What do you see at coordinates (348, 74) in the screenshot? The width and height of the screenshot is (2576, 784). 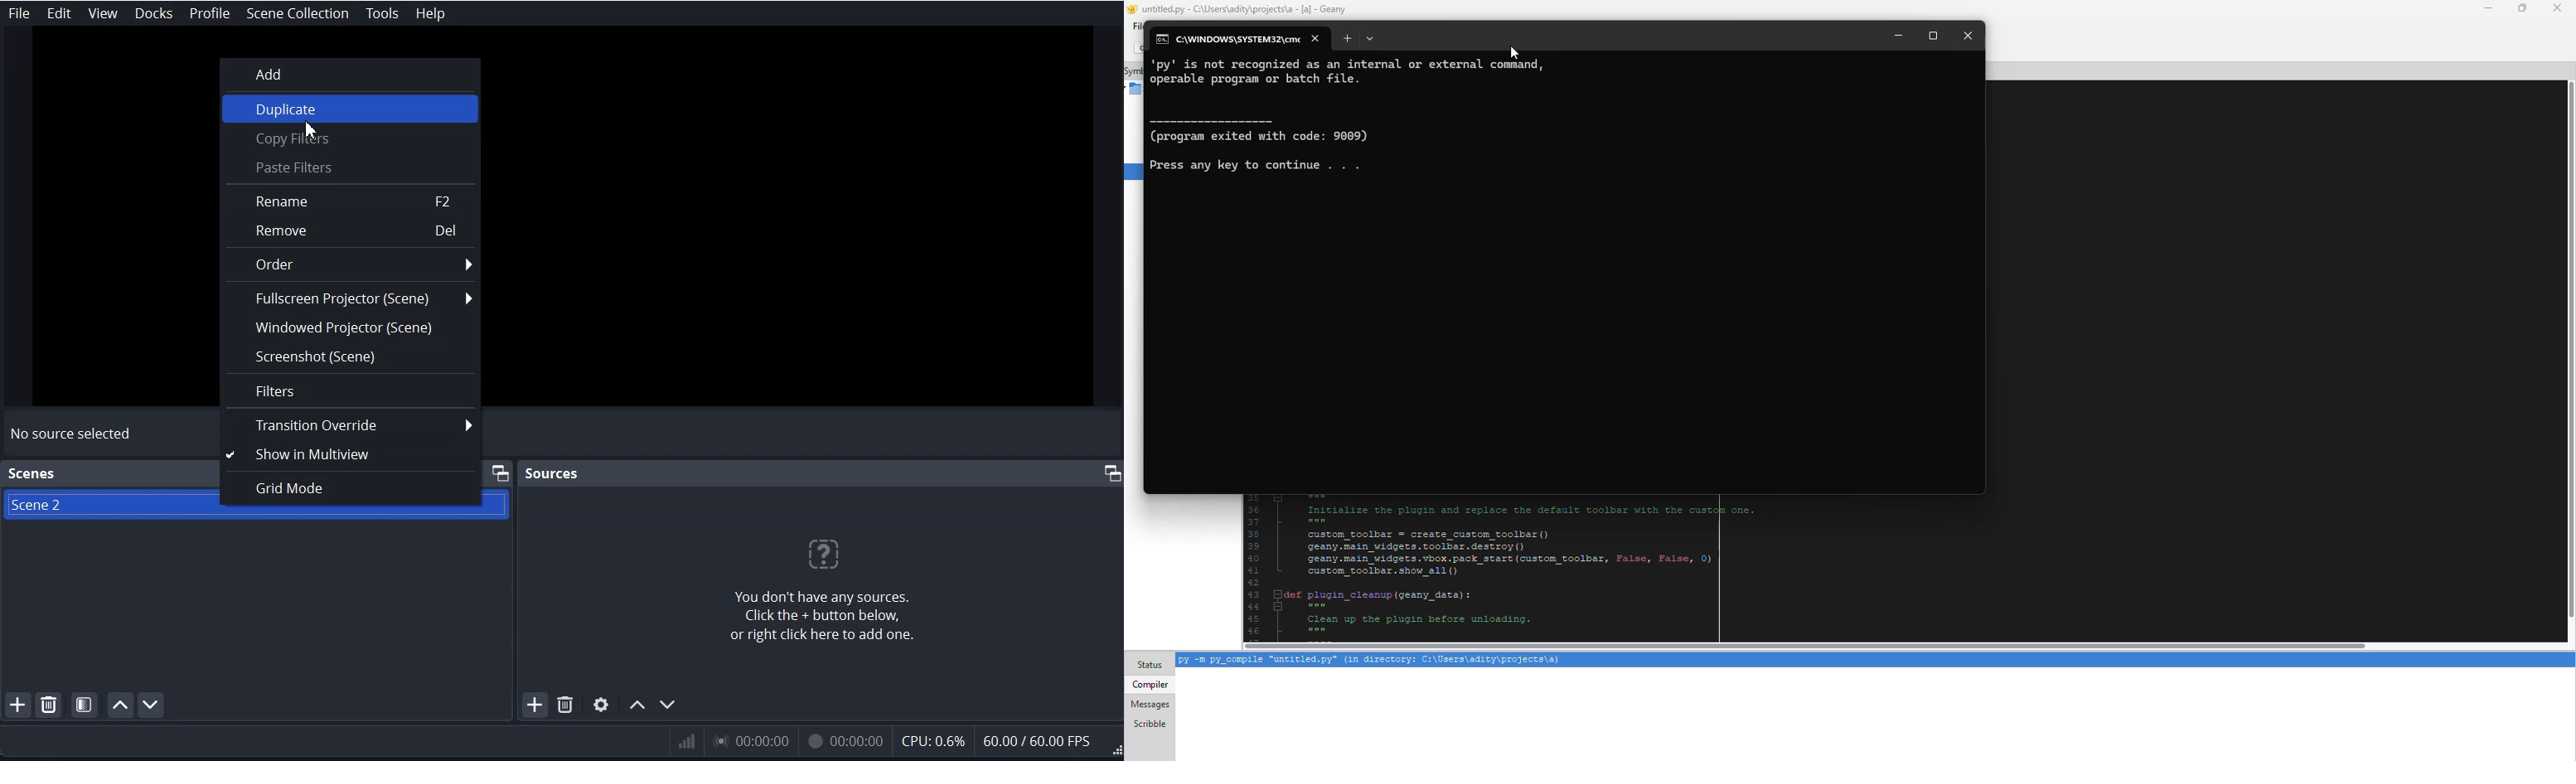 I see `Add` at bounding box center [348, 74].